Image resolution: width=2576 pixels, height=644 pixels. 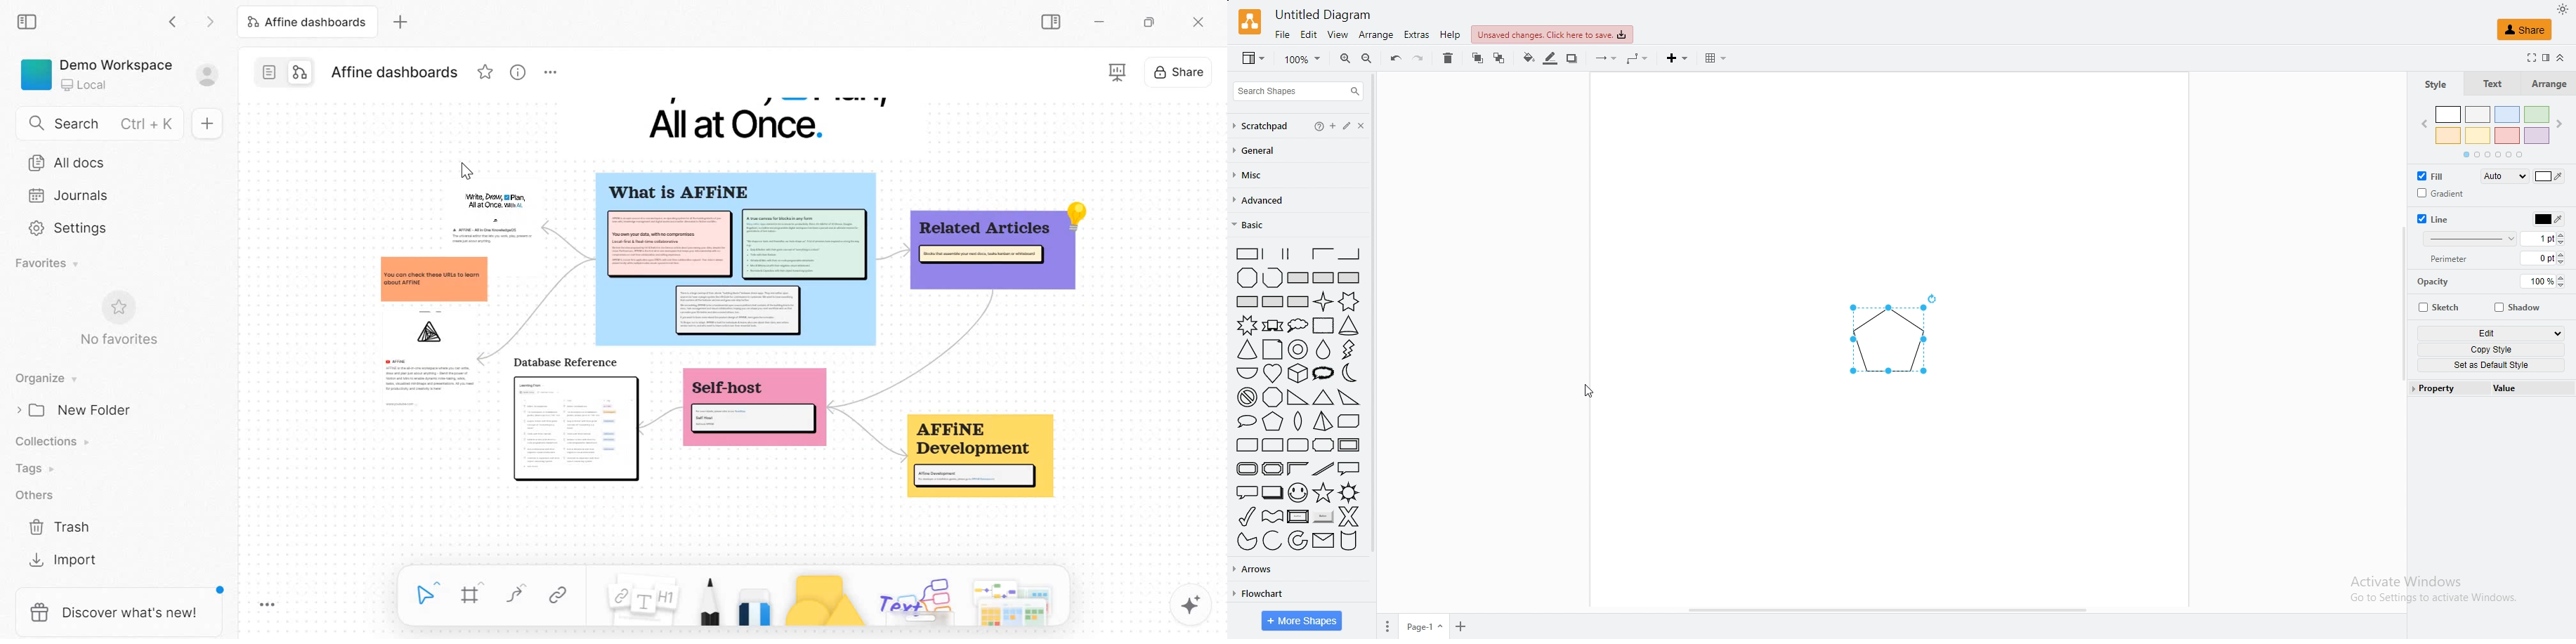 What do you see at coordinates (2399, 302) in the screenshot?
I see `vertical scrollbar` at bounding box center [2399, 302].